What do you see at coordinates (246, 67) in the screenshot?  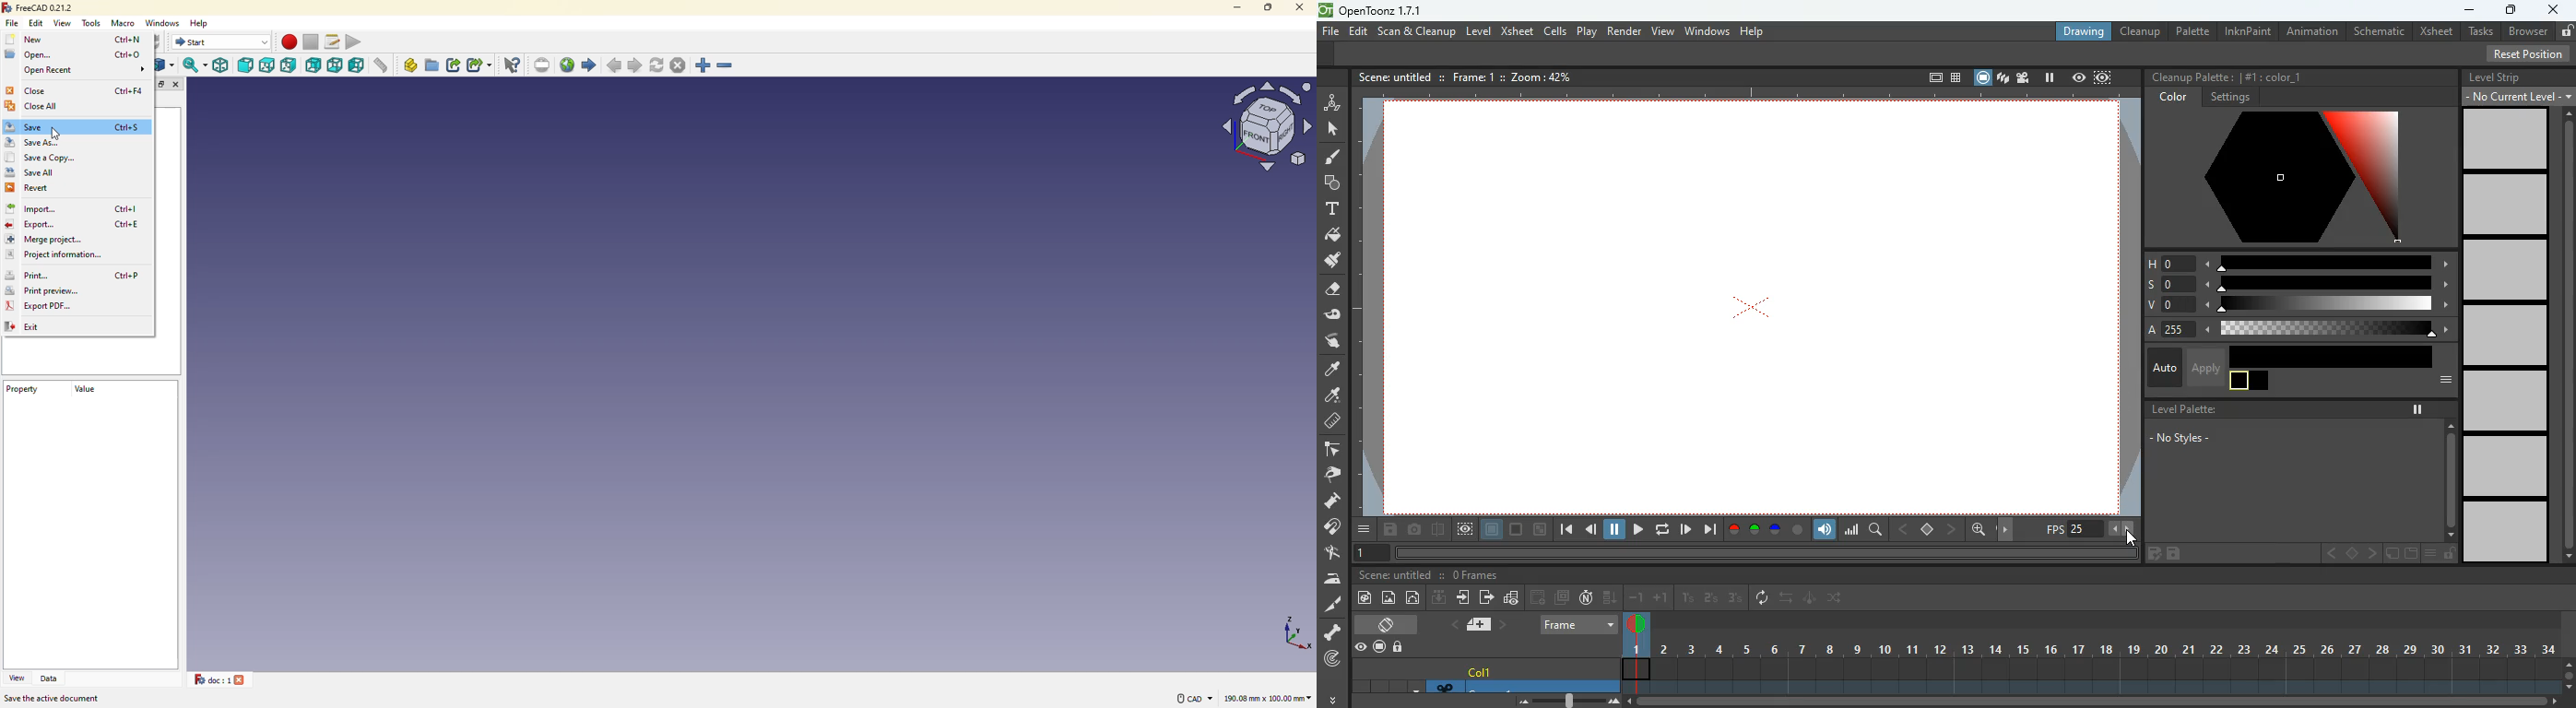 I see `front` at bounding box center [246, 67].